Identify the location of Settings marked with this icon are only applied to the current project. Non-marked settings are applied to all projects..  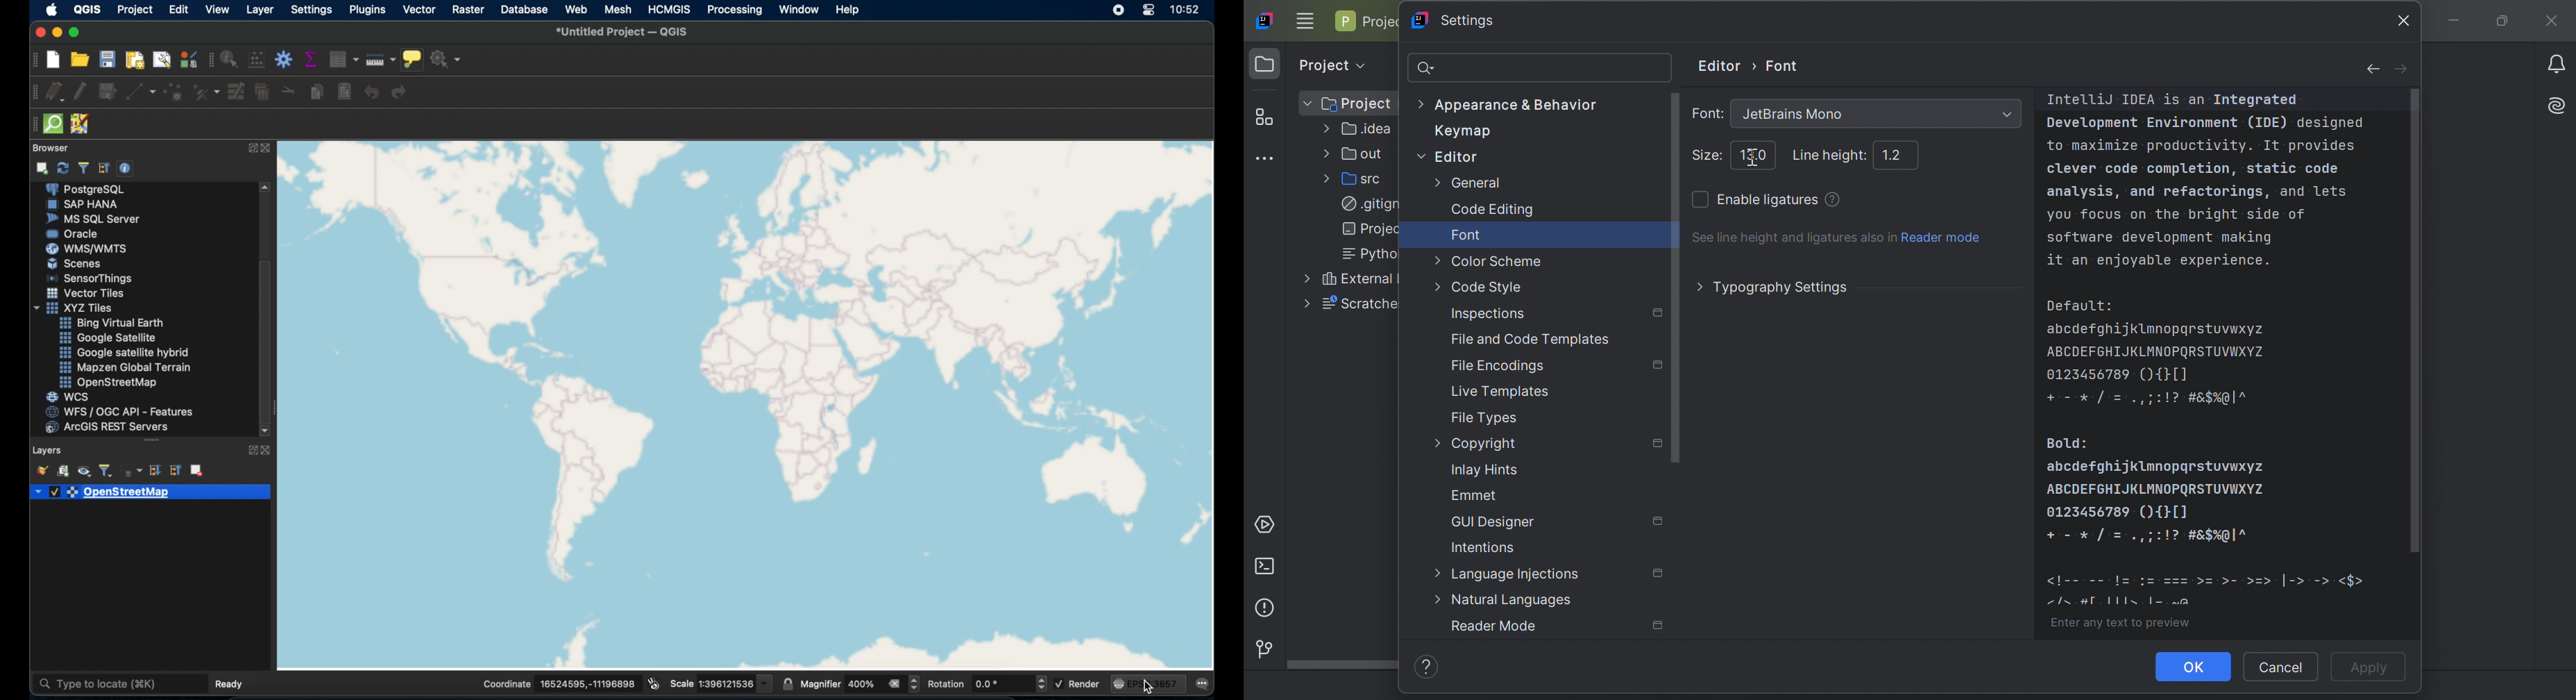
(1659, 315).